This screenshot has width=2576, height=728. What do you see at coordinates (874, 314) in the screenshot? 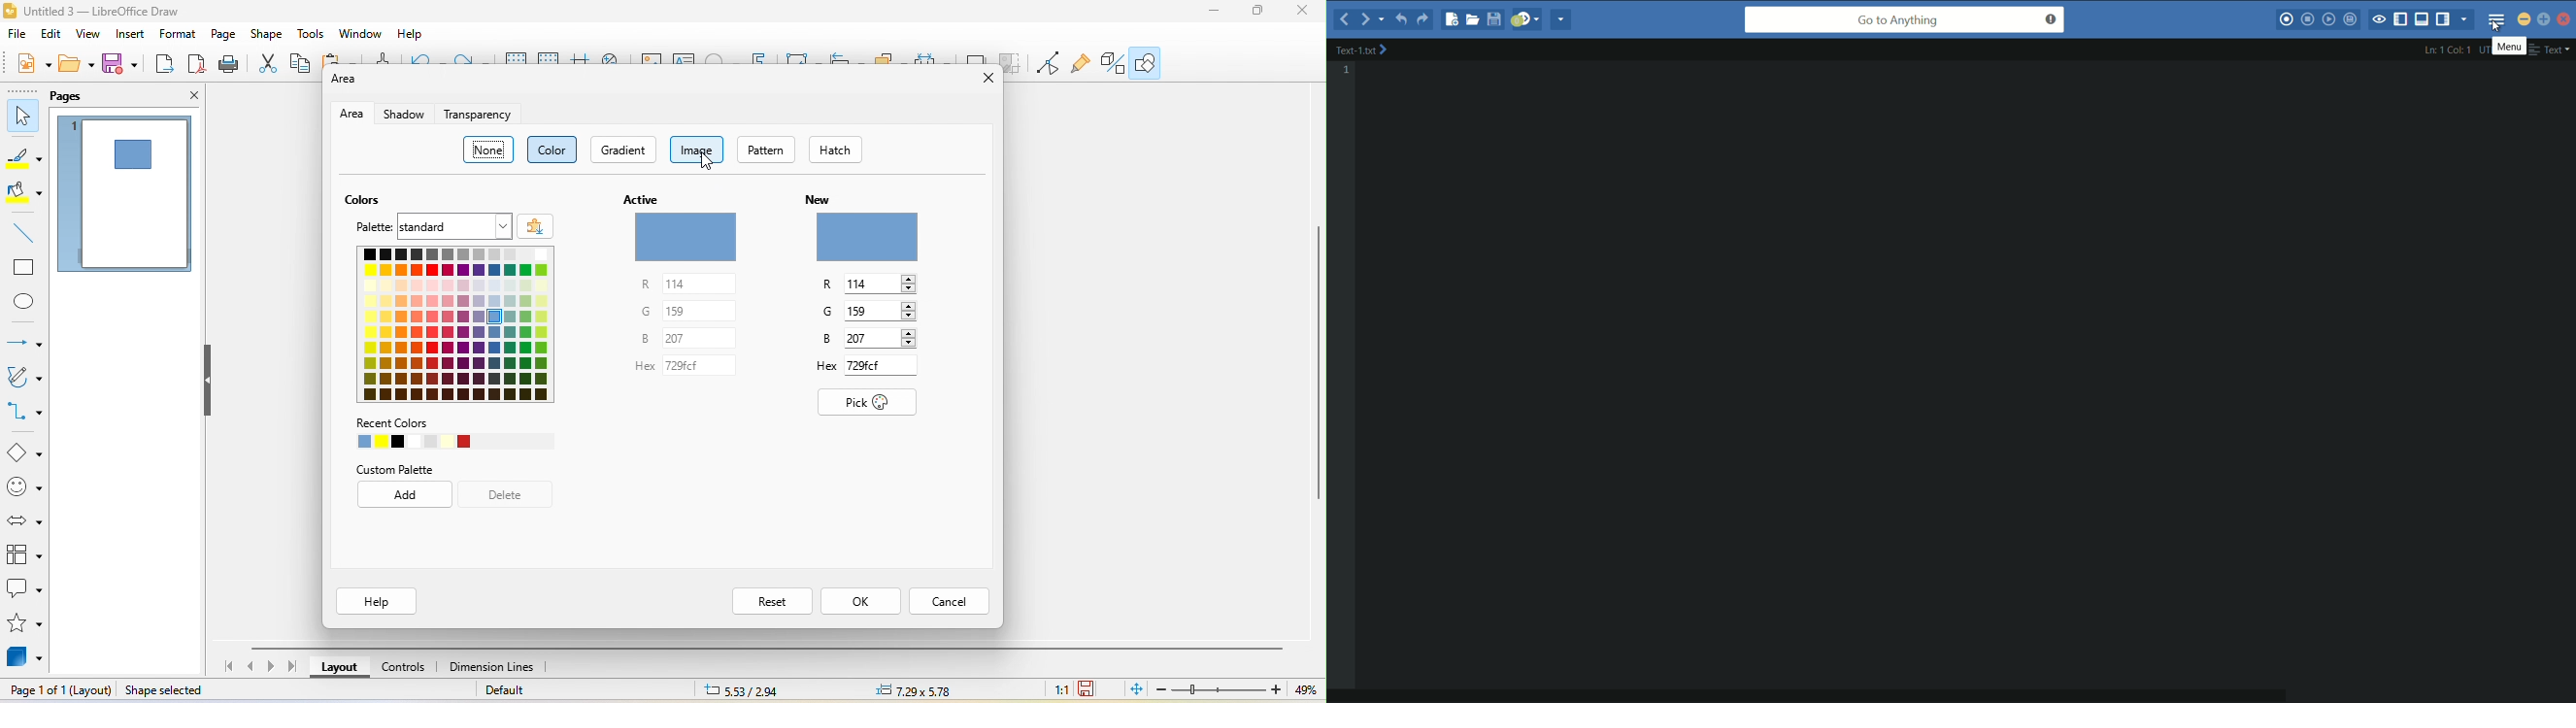
I see `g 159` at bounding box center [874, 314].